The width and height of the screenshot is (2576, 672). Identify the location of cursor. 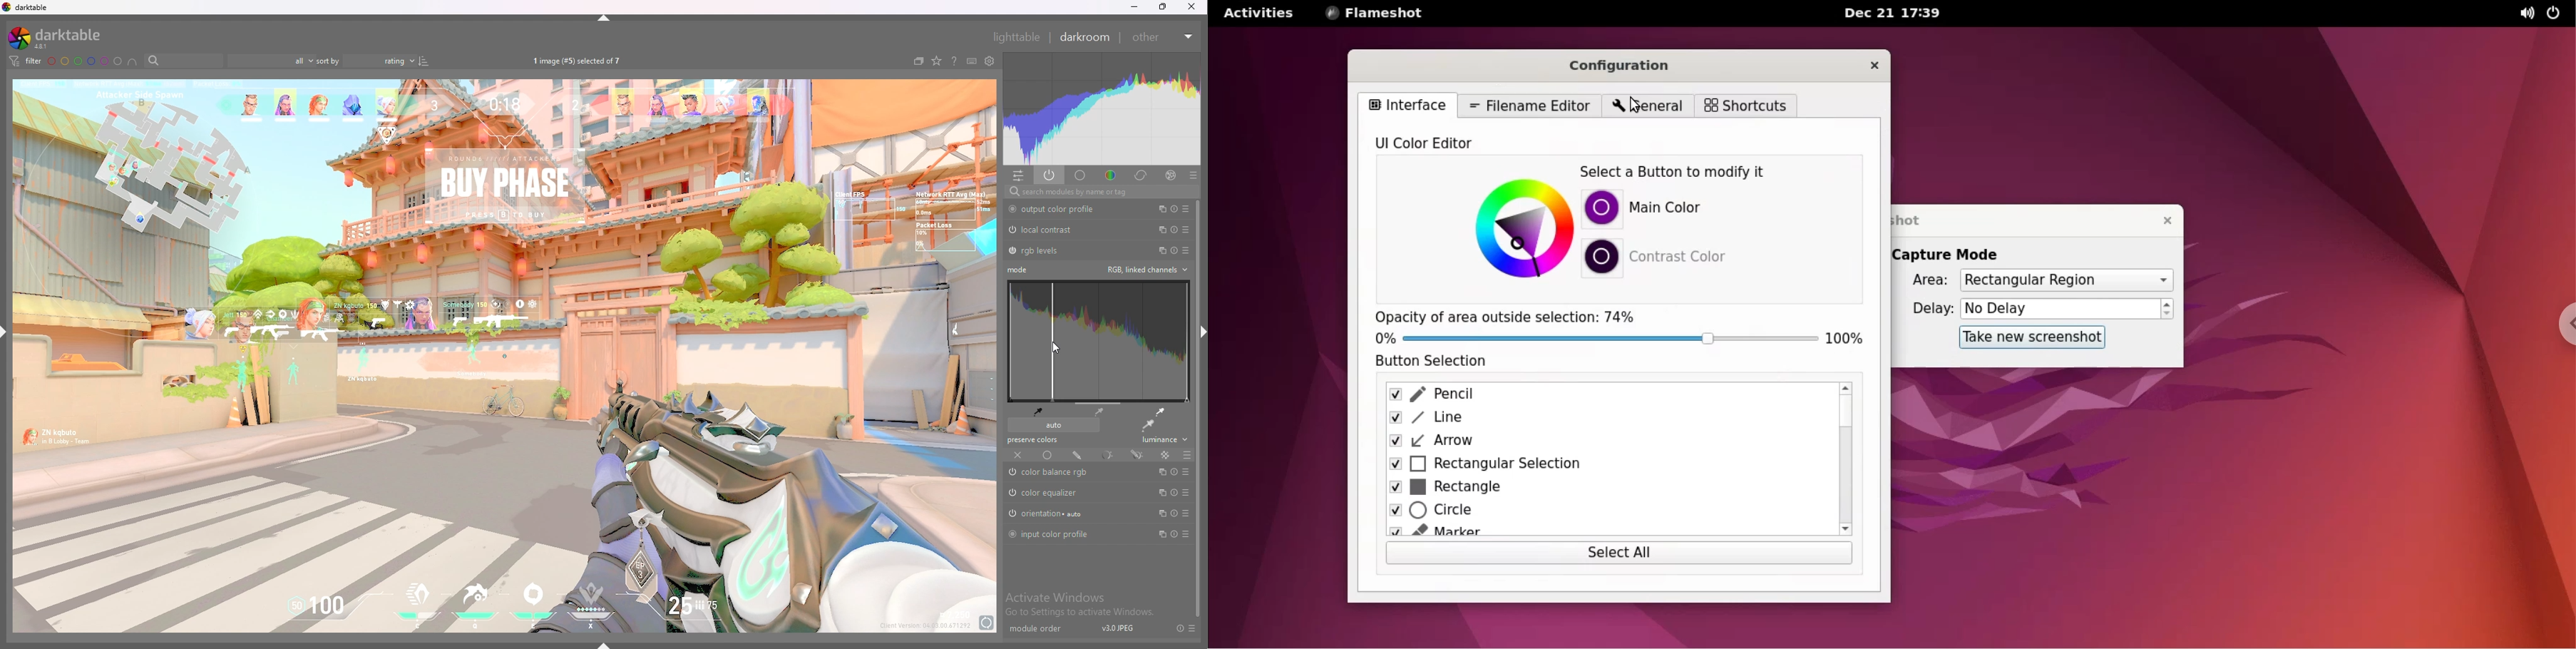
(1053, 349).